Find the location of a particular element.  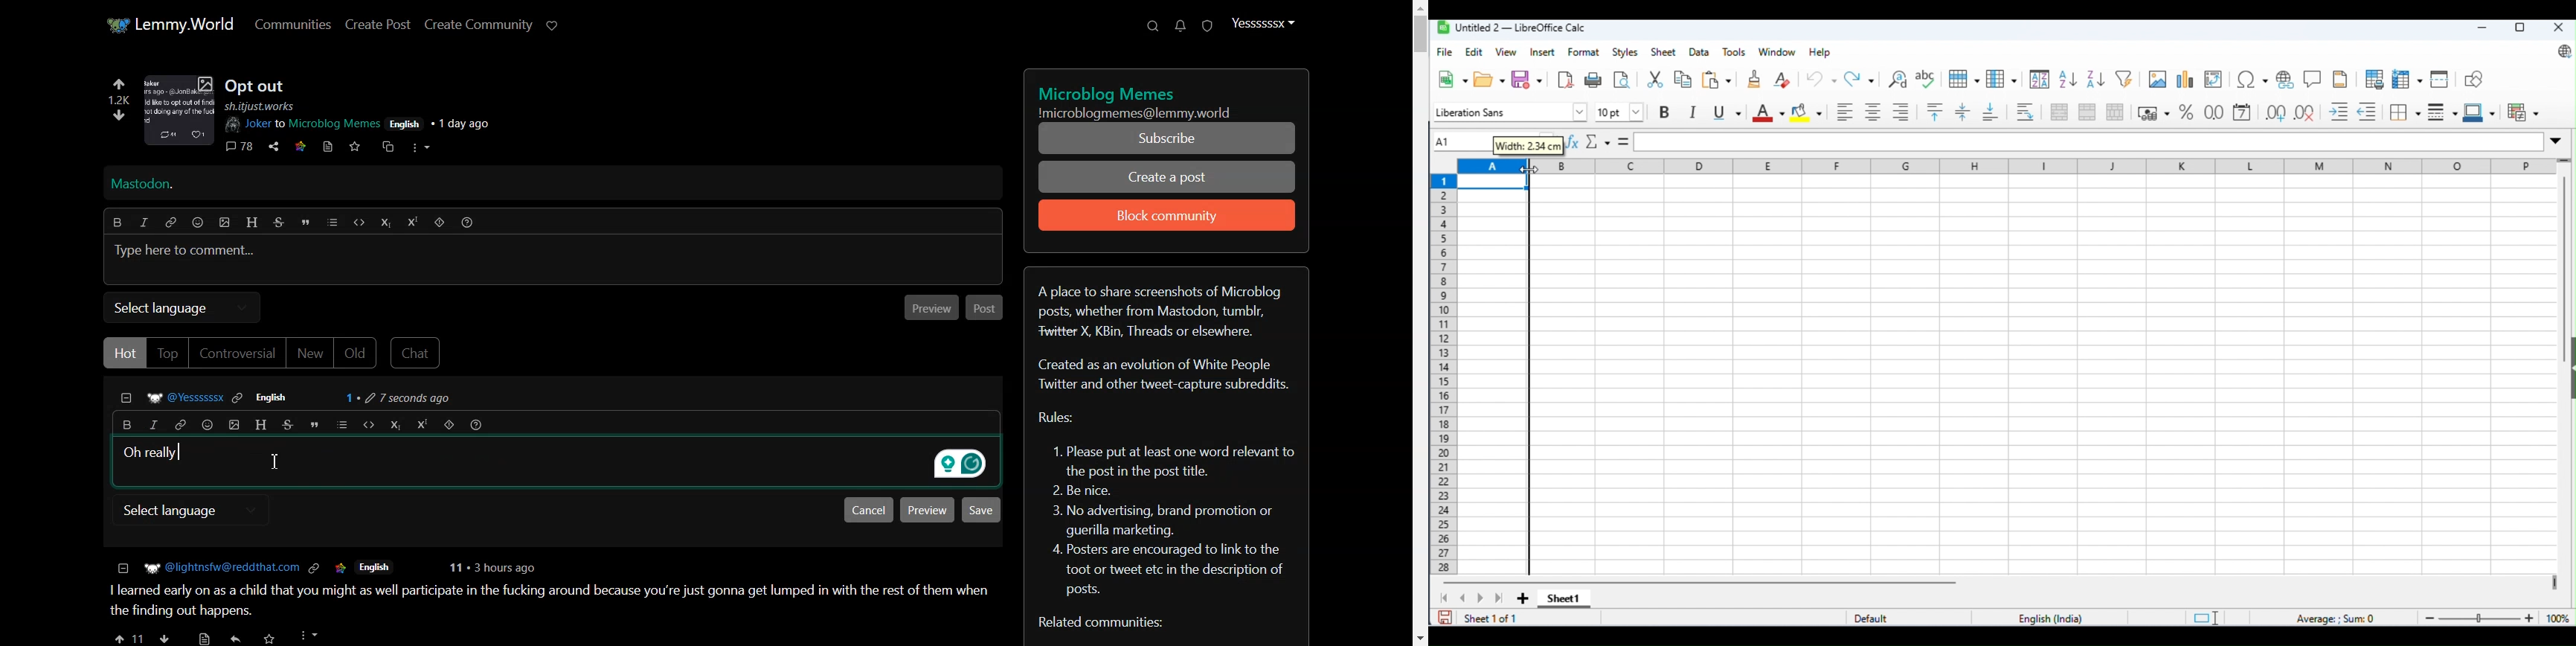

minimize is located at coordinates (2480, 29).